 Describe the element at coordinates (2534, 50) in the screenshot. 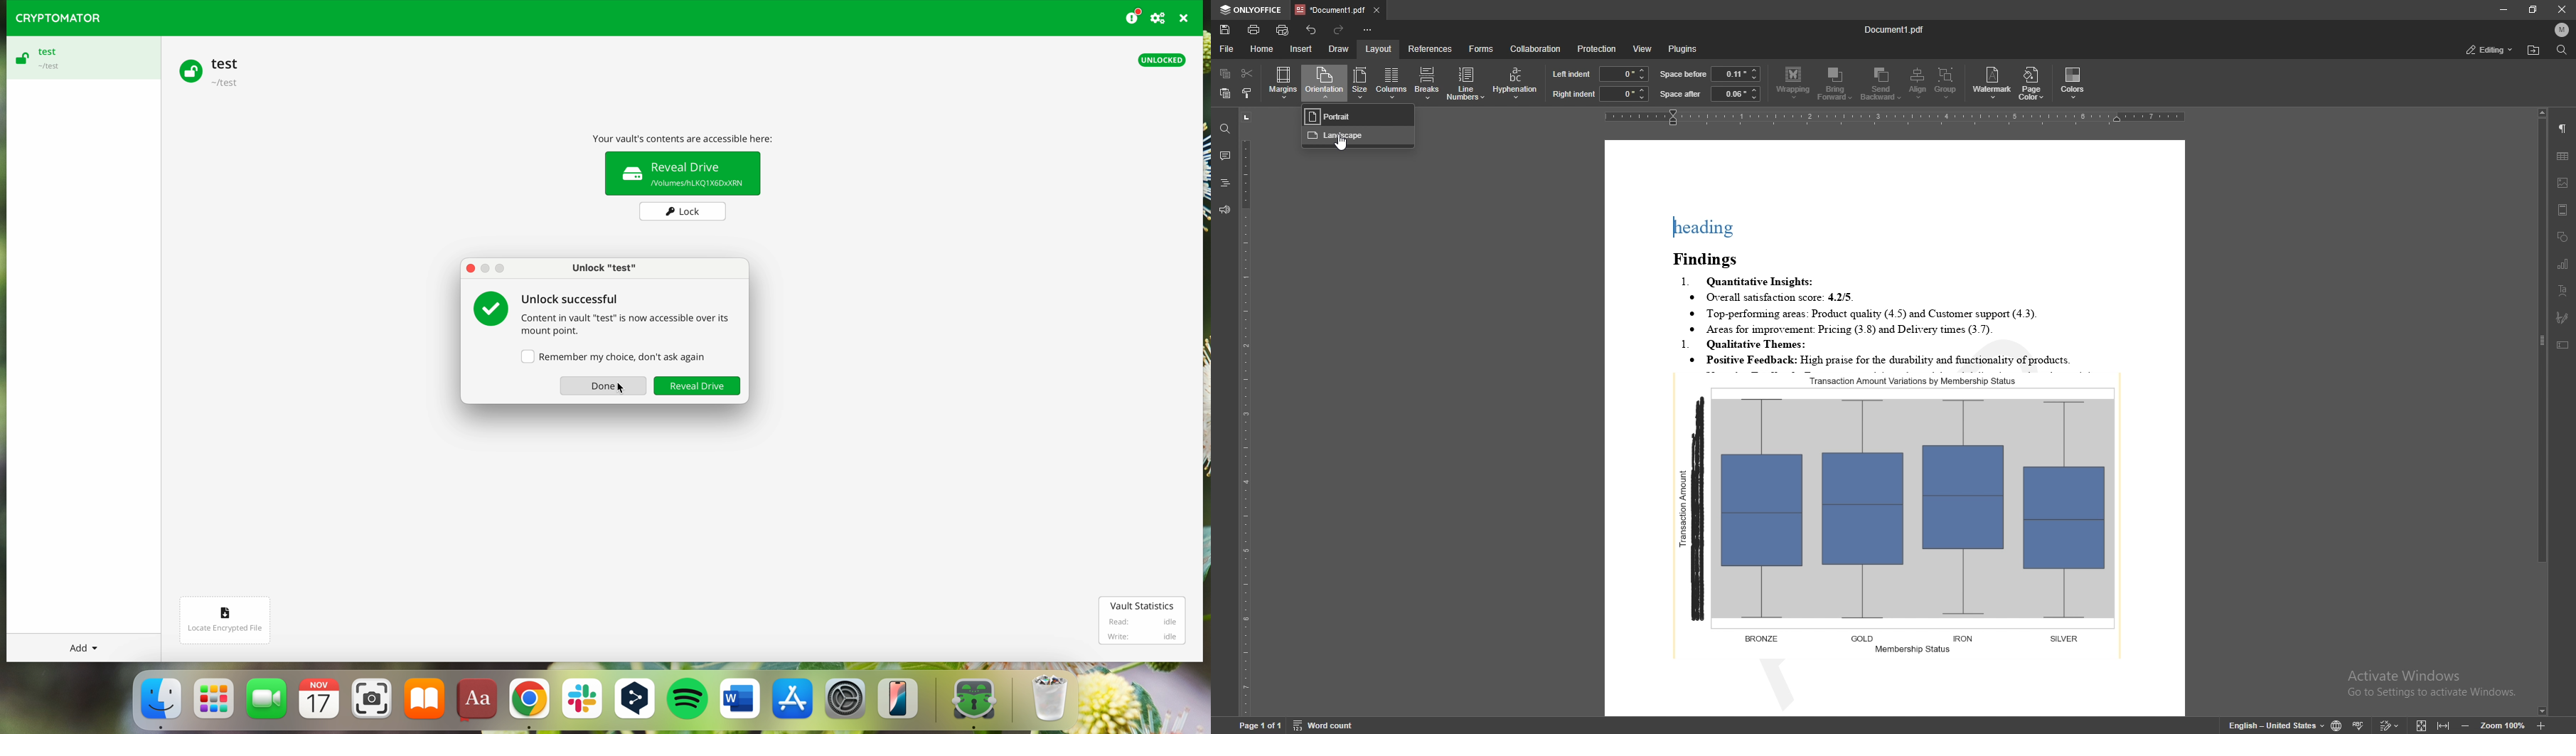

I see `locate file` at that location.